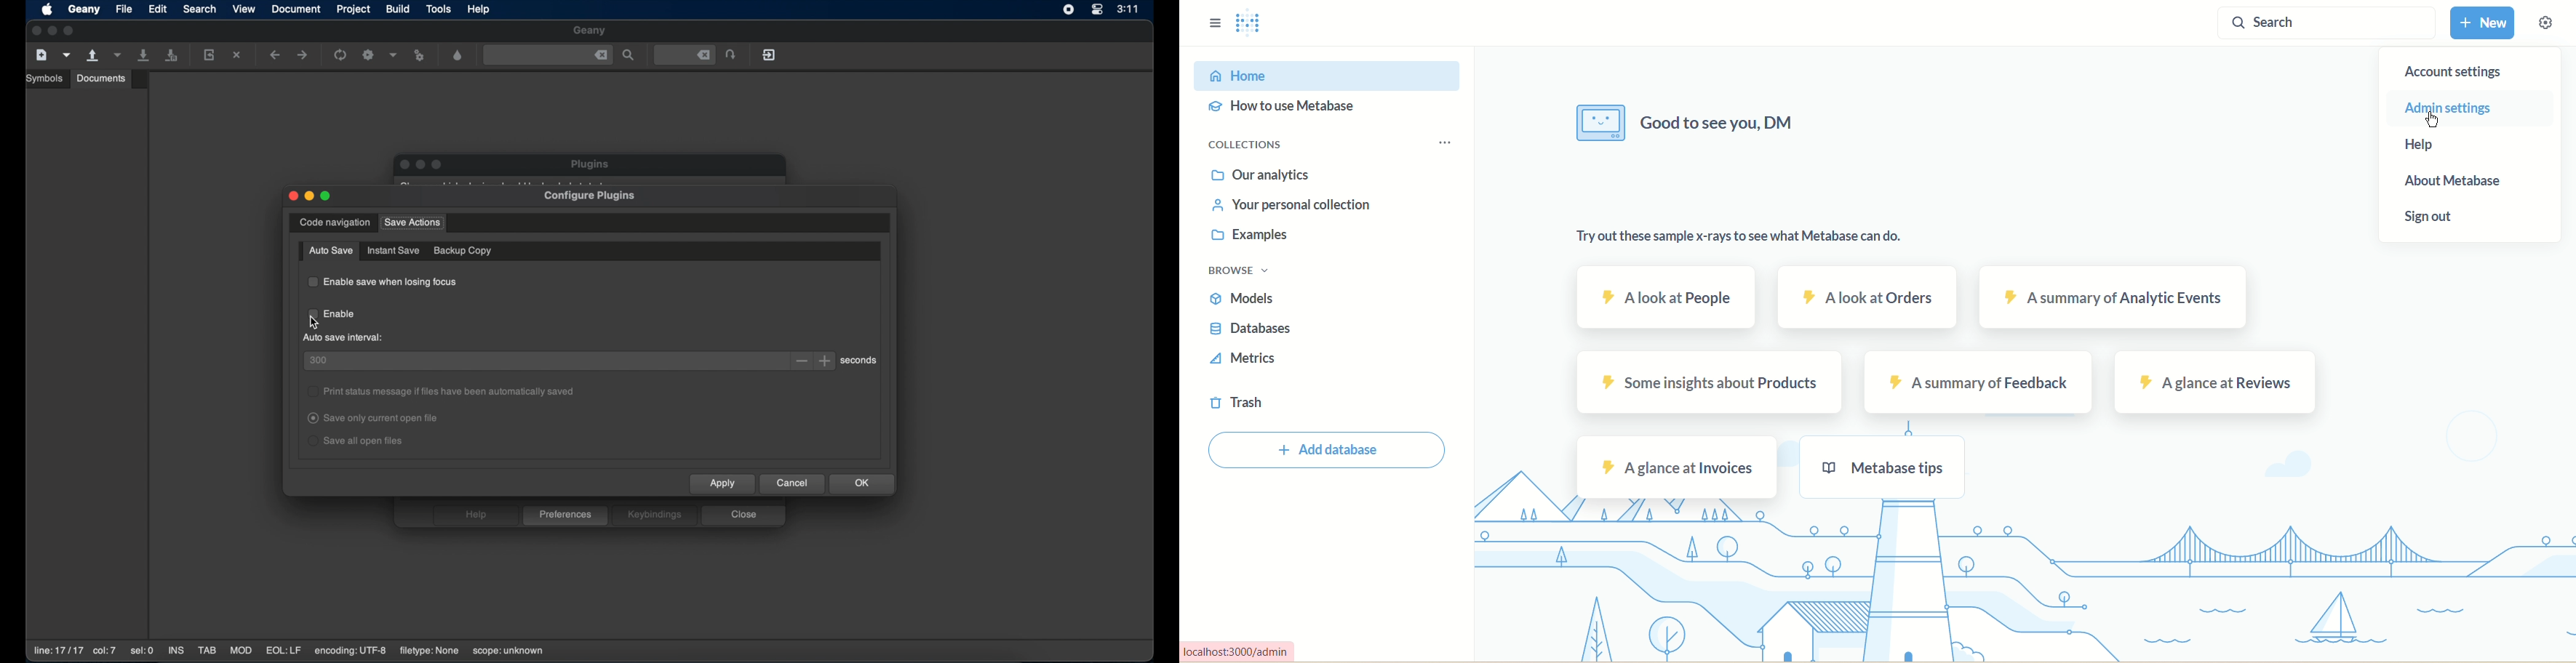 The height and width of the screenshot is (672, 2576). Describe the element at coordinates (2432, 119) in the screenshot. I see `cursor` at that location.